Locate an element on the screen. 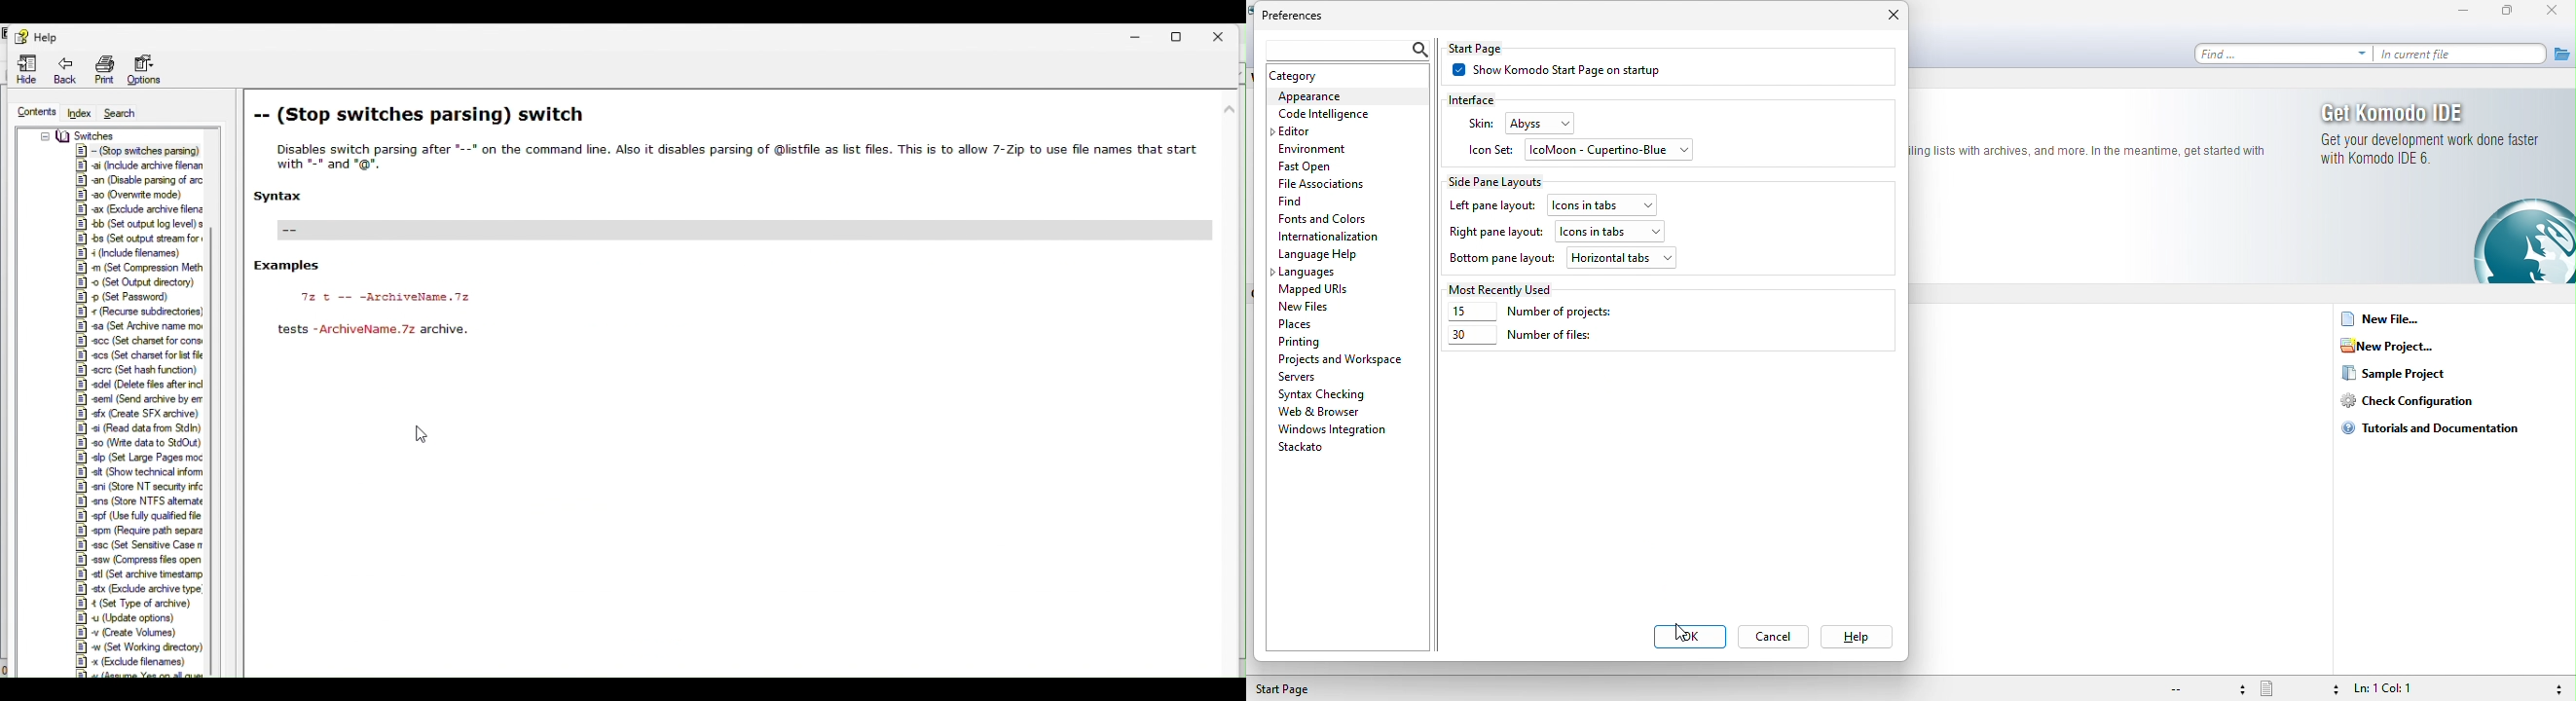 This screenshot has width=2576, height=728.  is located at coordinates (141, 223).